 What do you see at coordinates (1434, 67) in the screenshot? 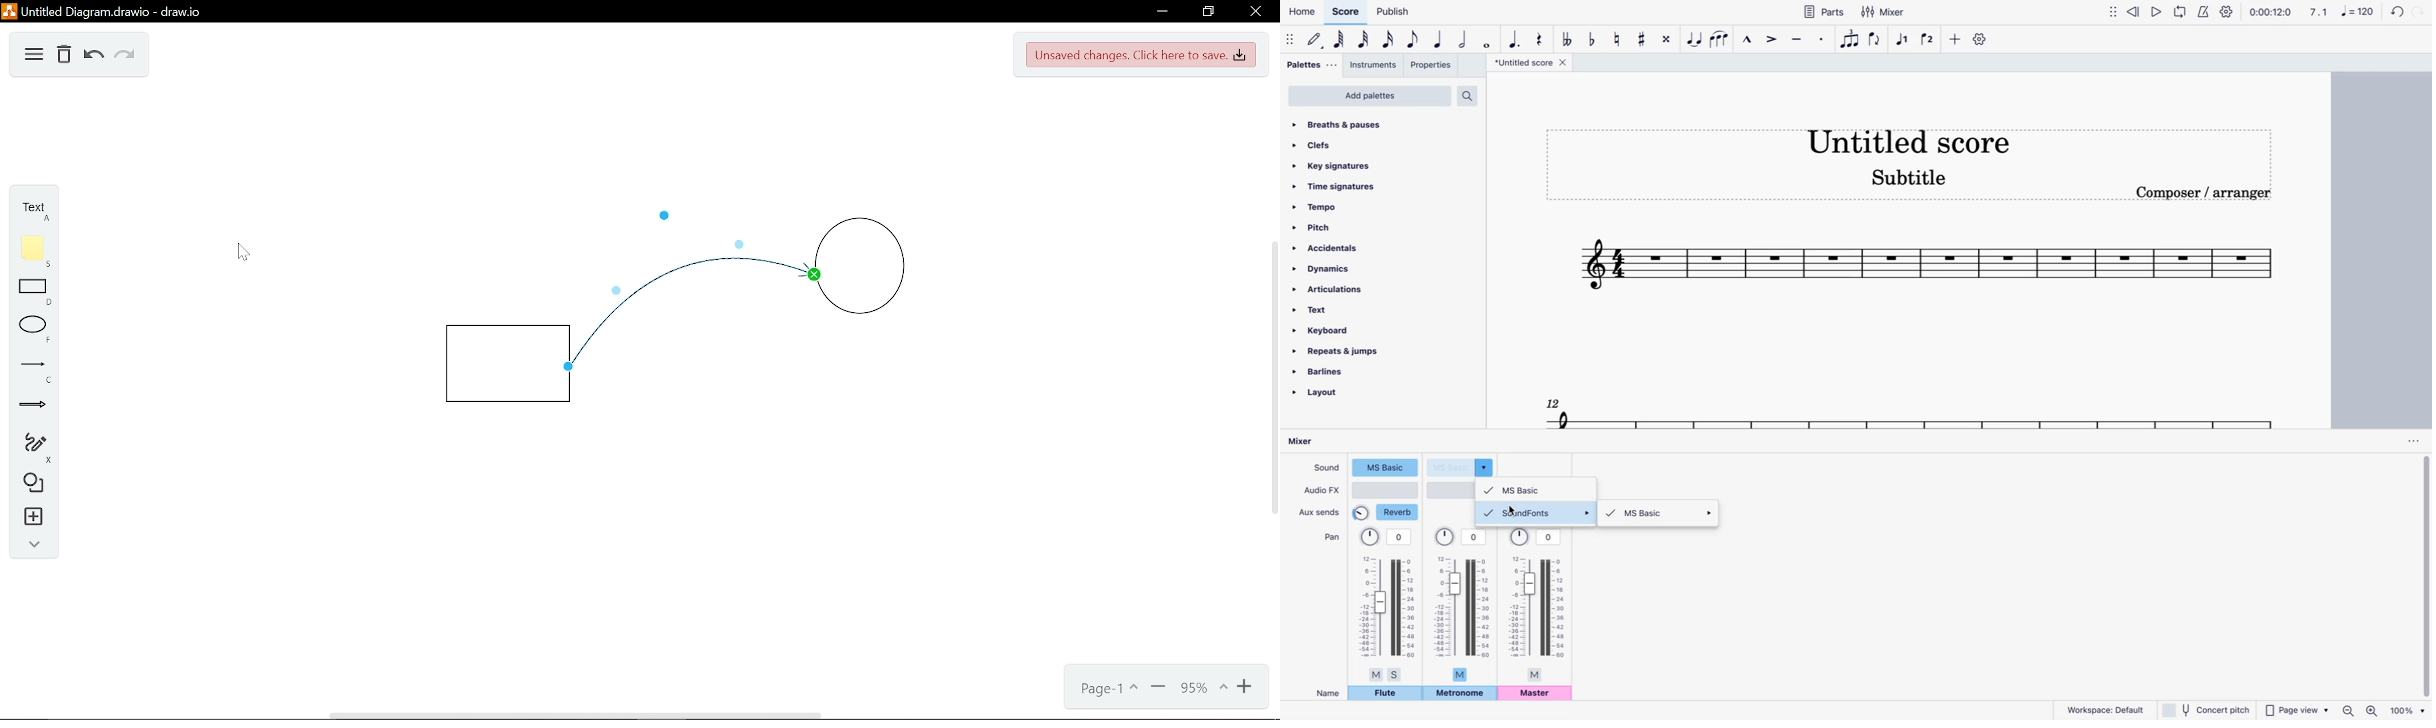
I see `properties` at bounding box center [1434, 67].